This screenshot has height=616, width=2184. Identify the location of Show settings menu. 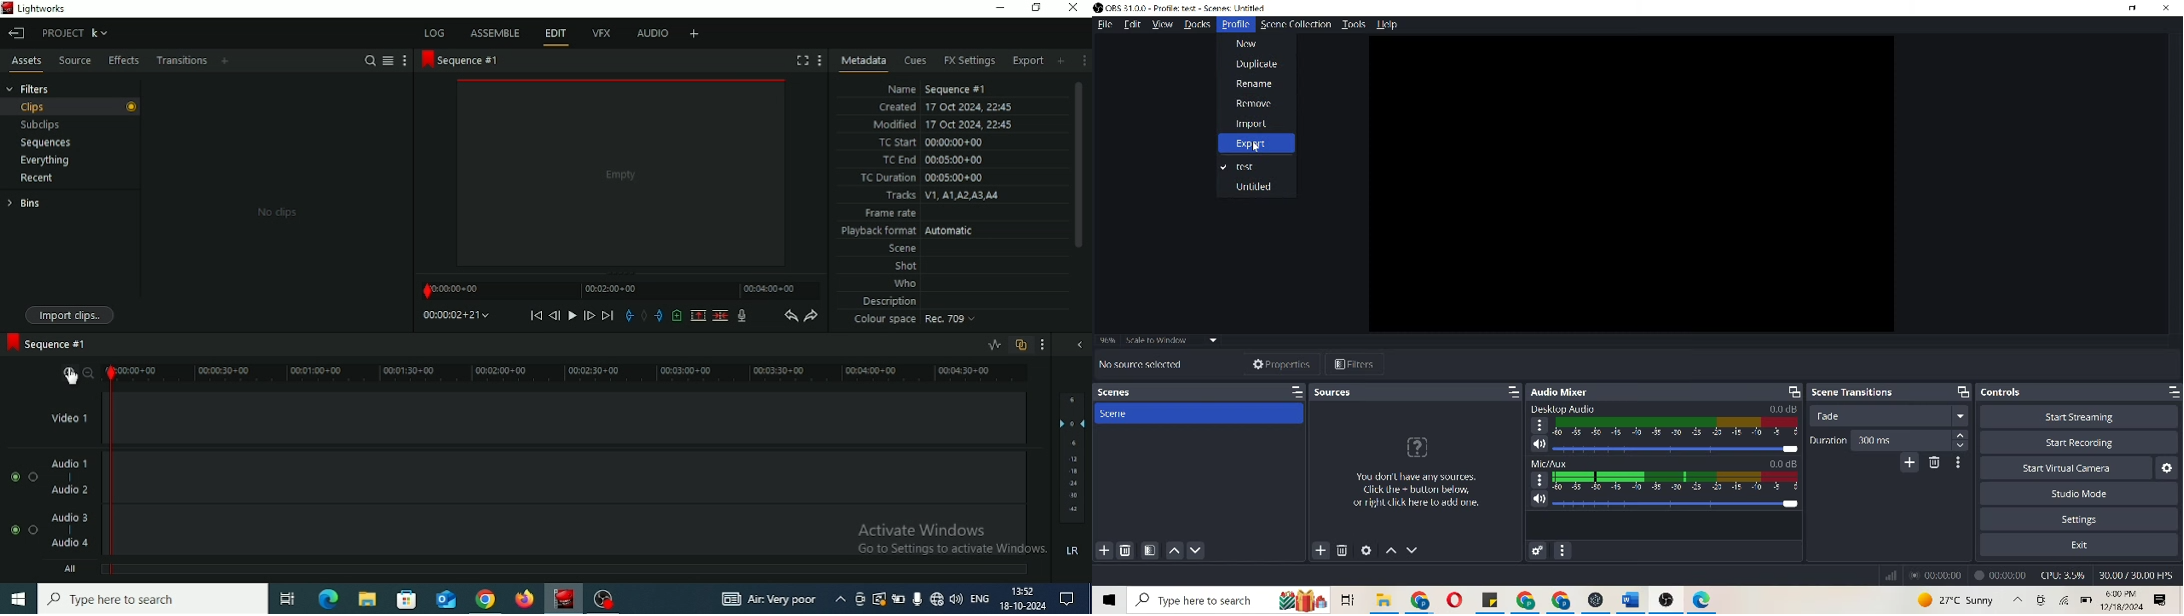
(404, 61).